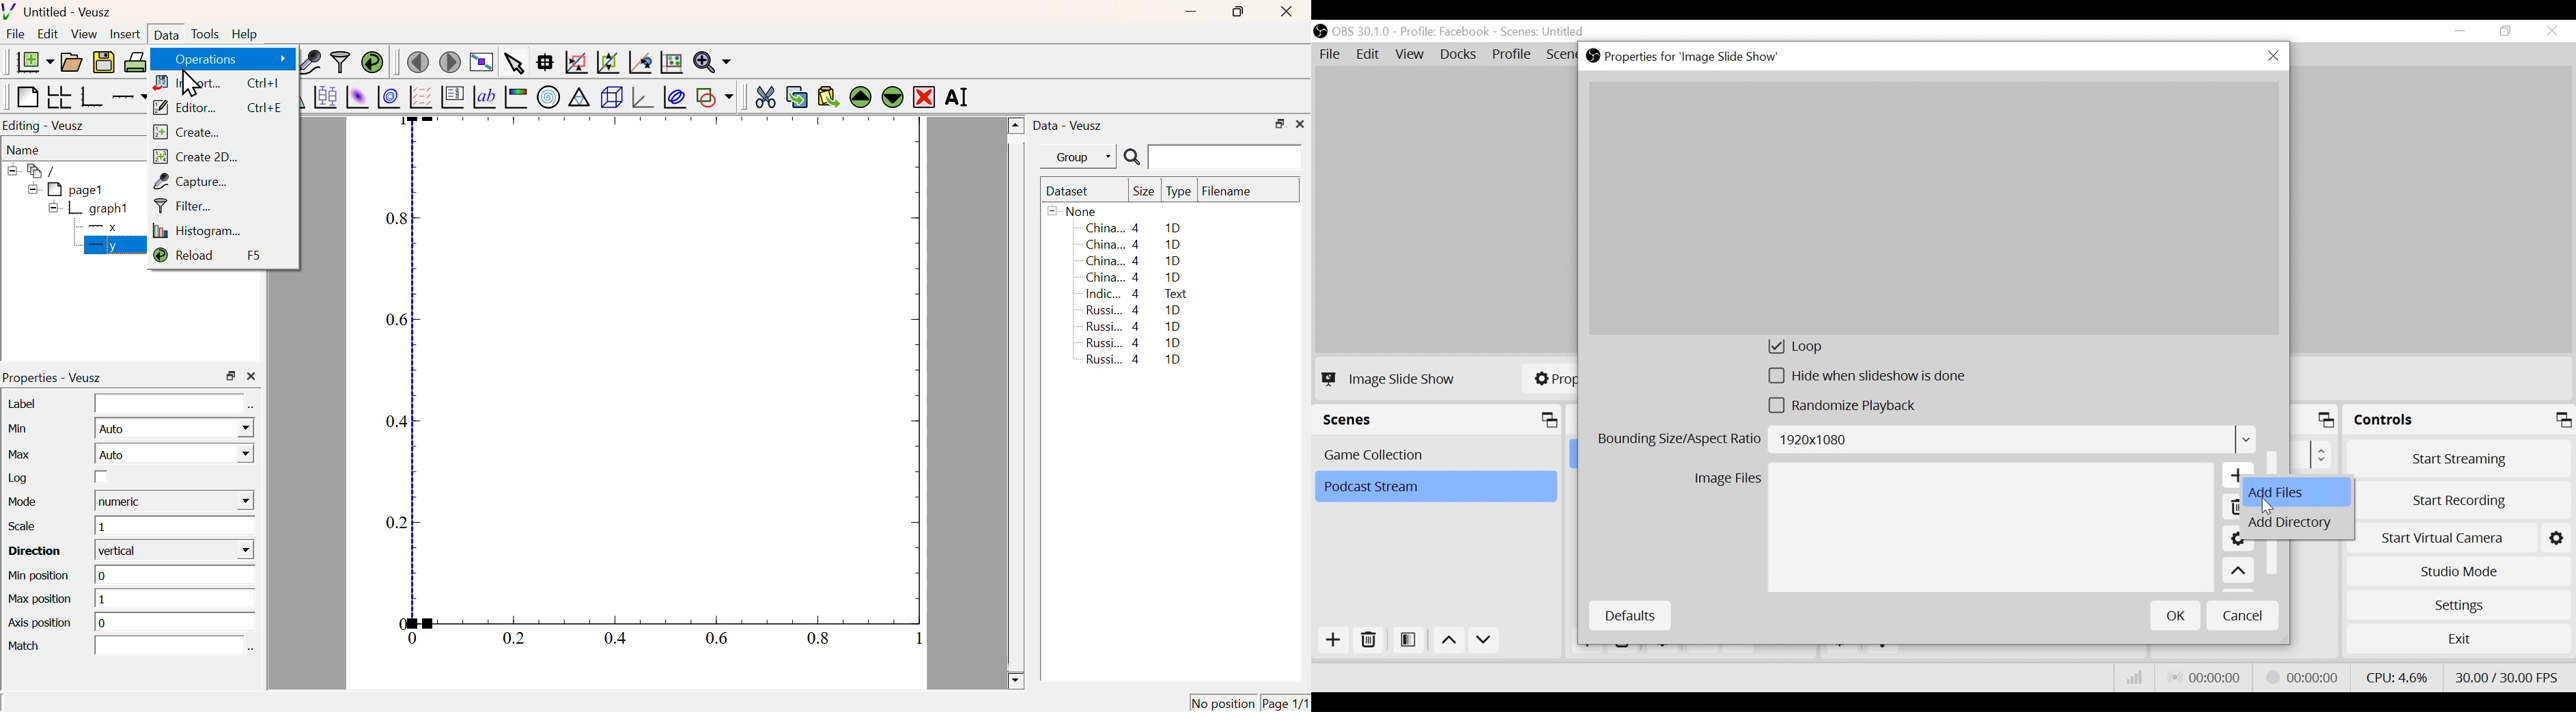 This screenshot has height=728, width=2576. Describe the element at coordinates (2299, 493) in the screenshot. I see `Add Files` at that location.